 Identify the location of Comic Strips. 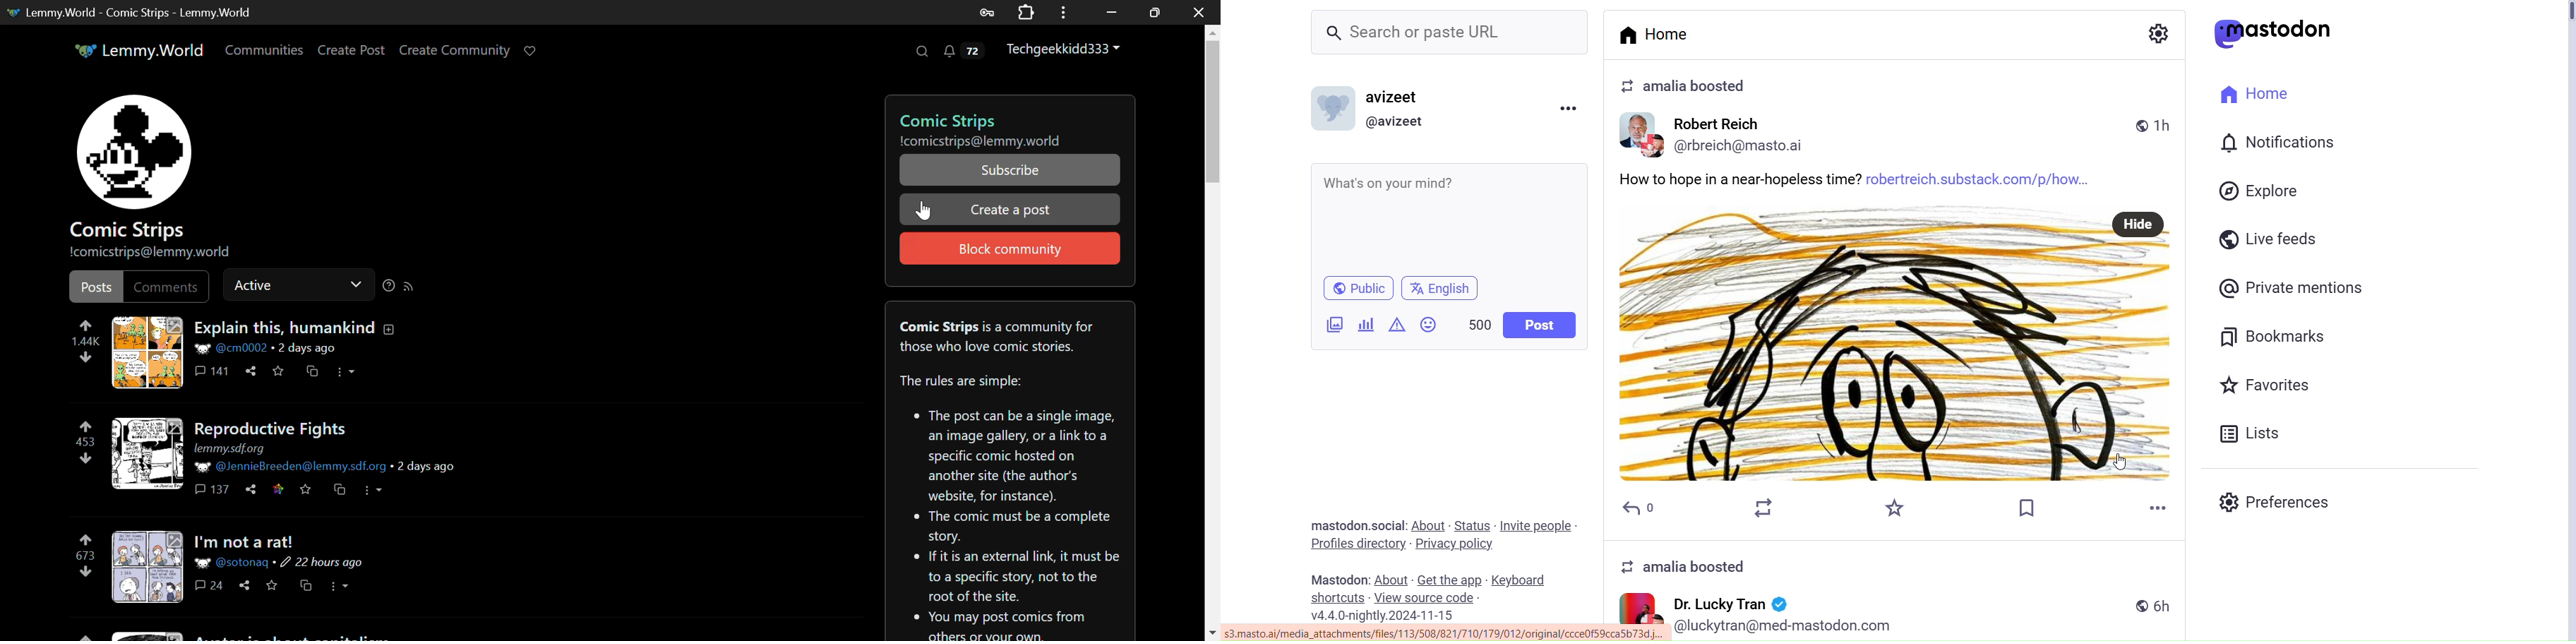
(130, 230).